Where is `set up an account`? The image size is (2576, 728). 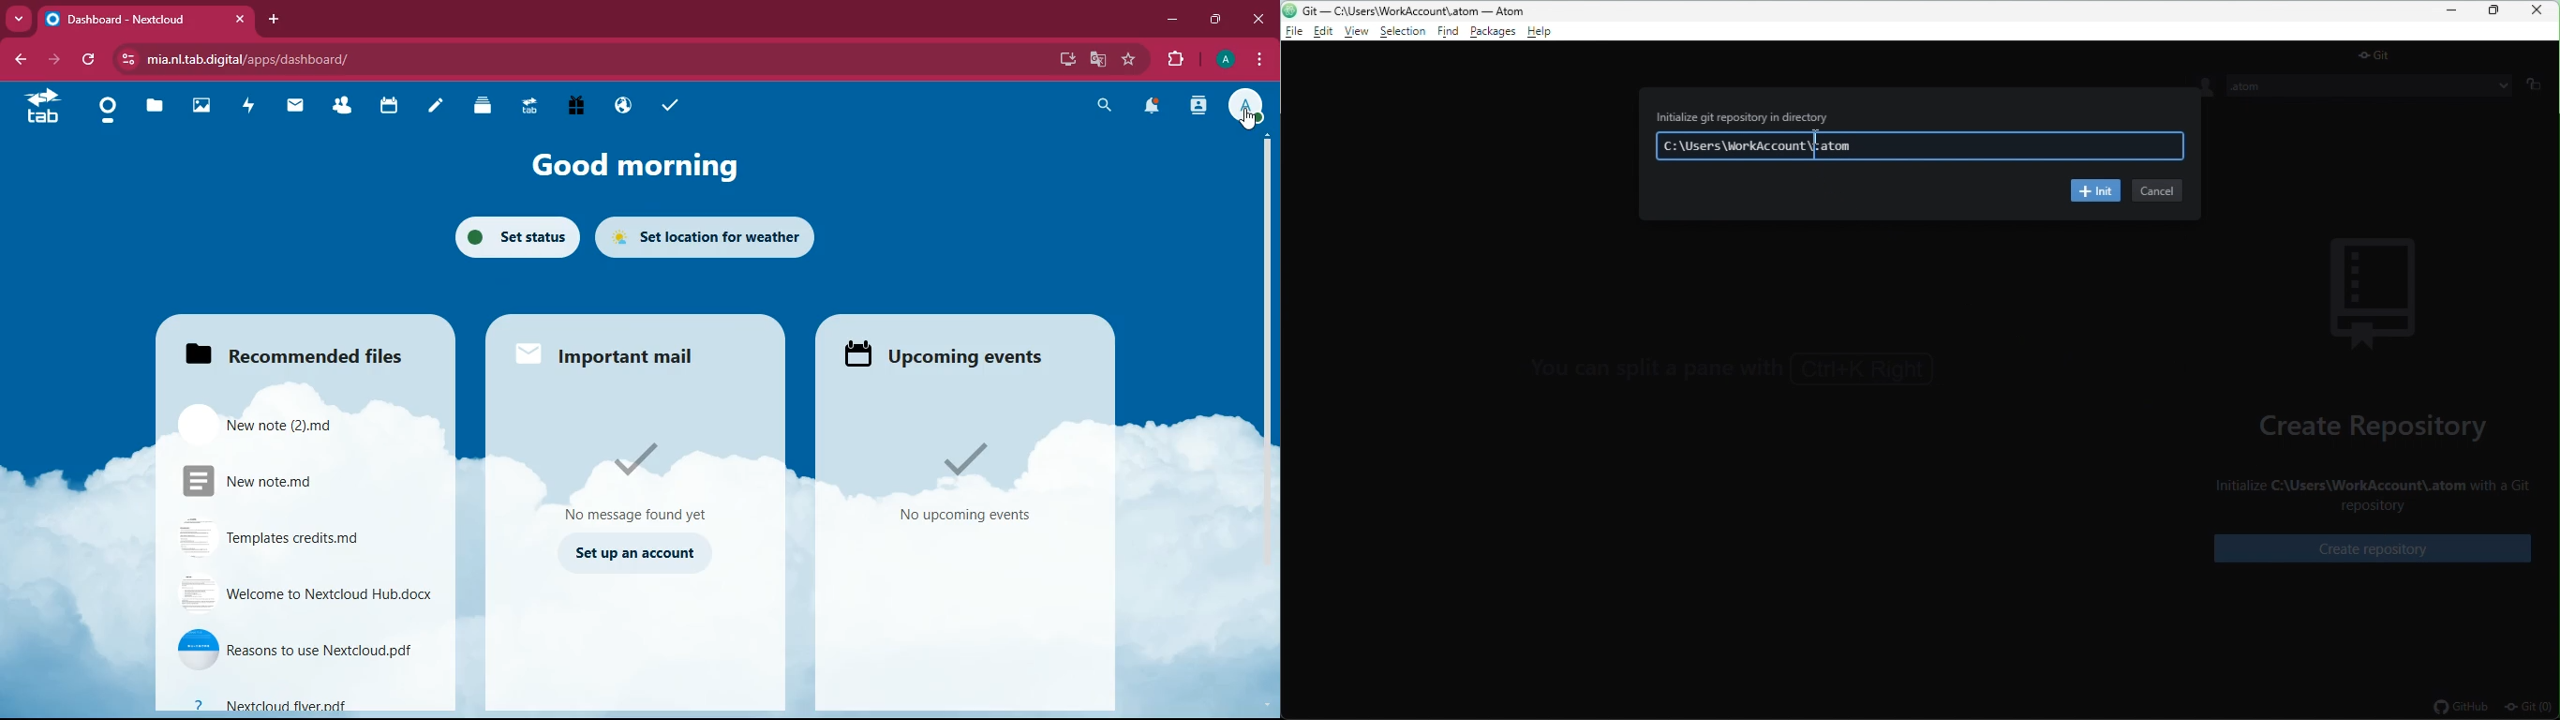
set up an account is located at coordinates (638, 552).